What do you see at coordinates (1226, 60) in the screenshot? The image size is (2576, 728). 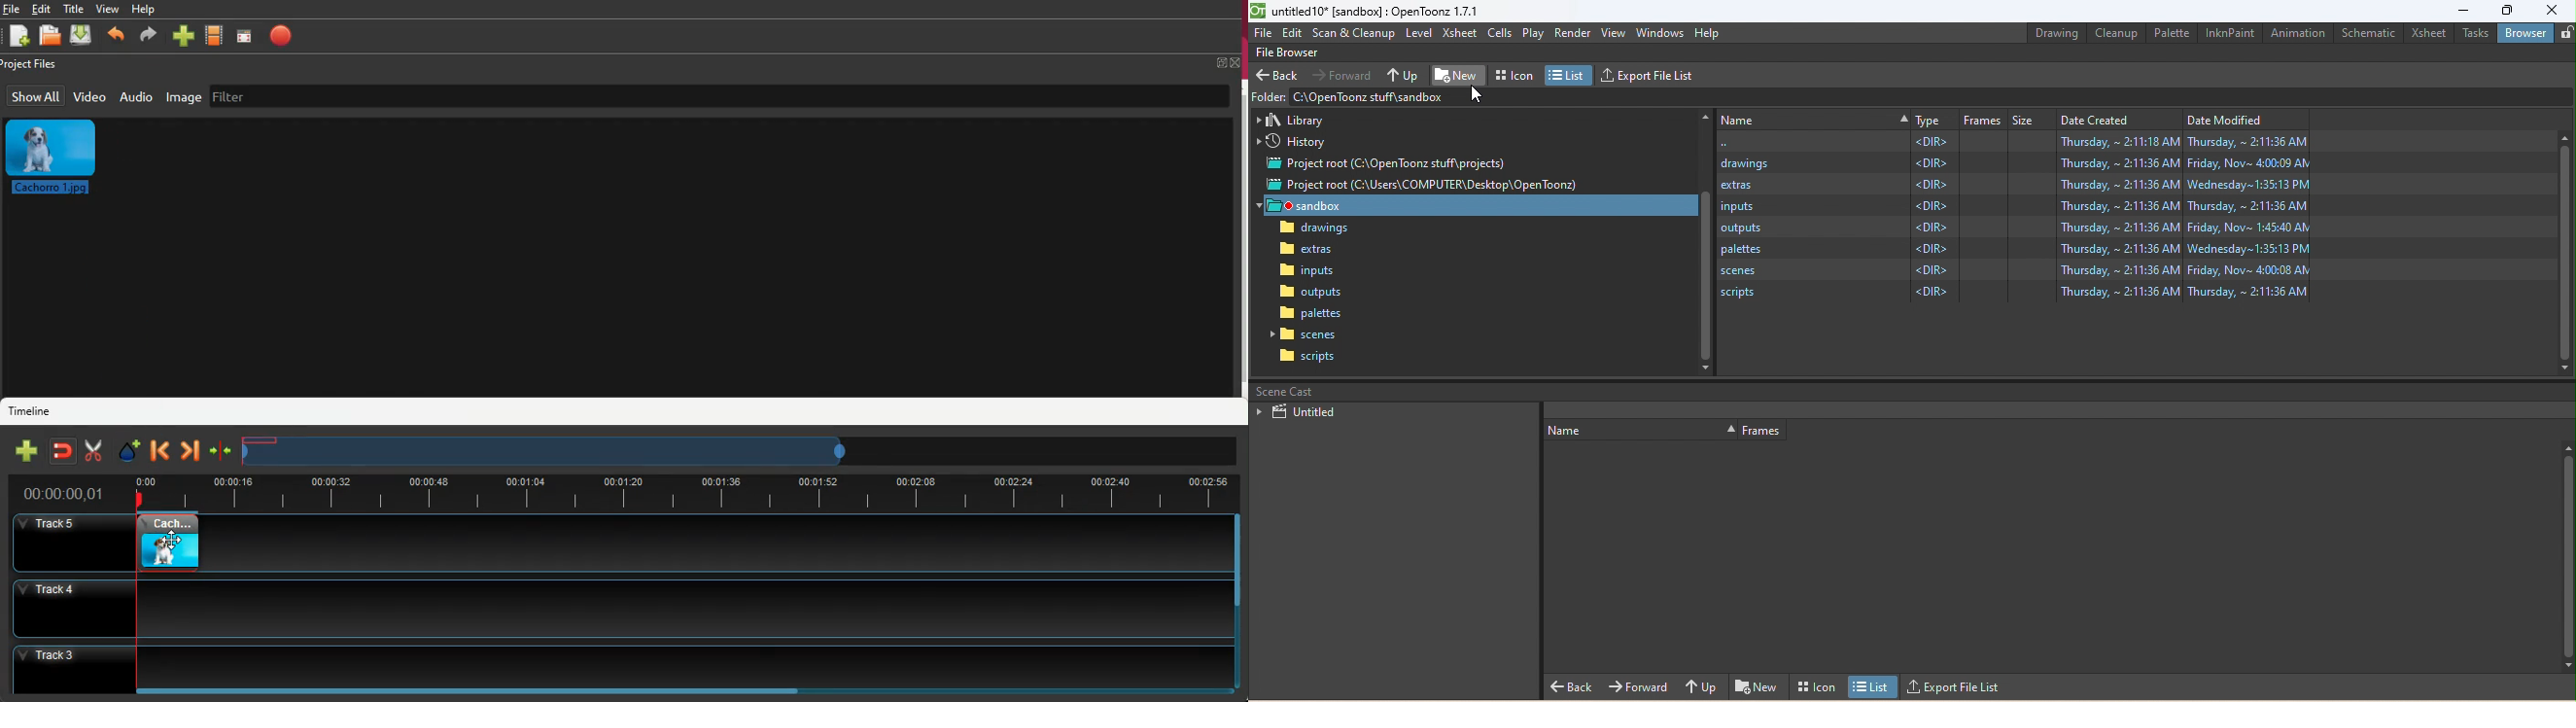 I see `fullscreen` at bounding box center [1226, 60].